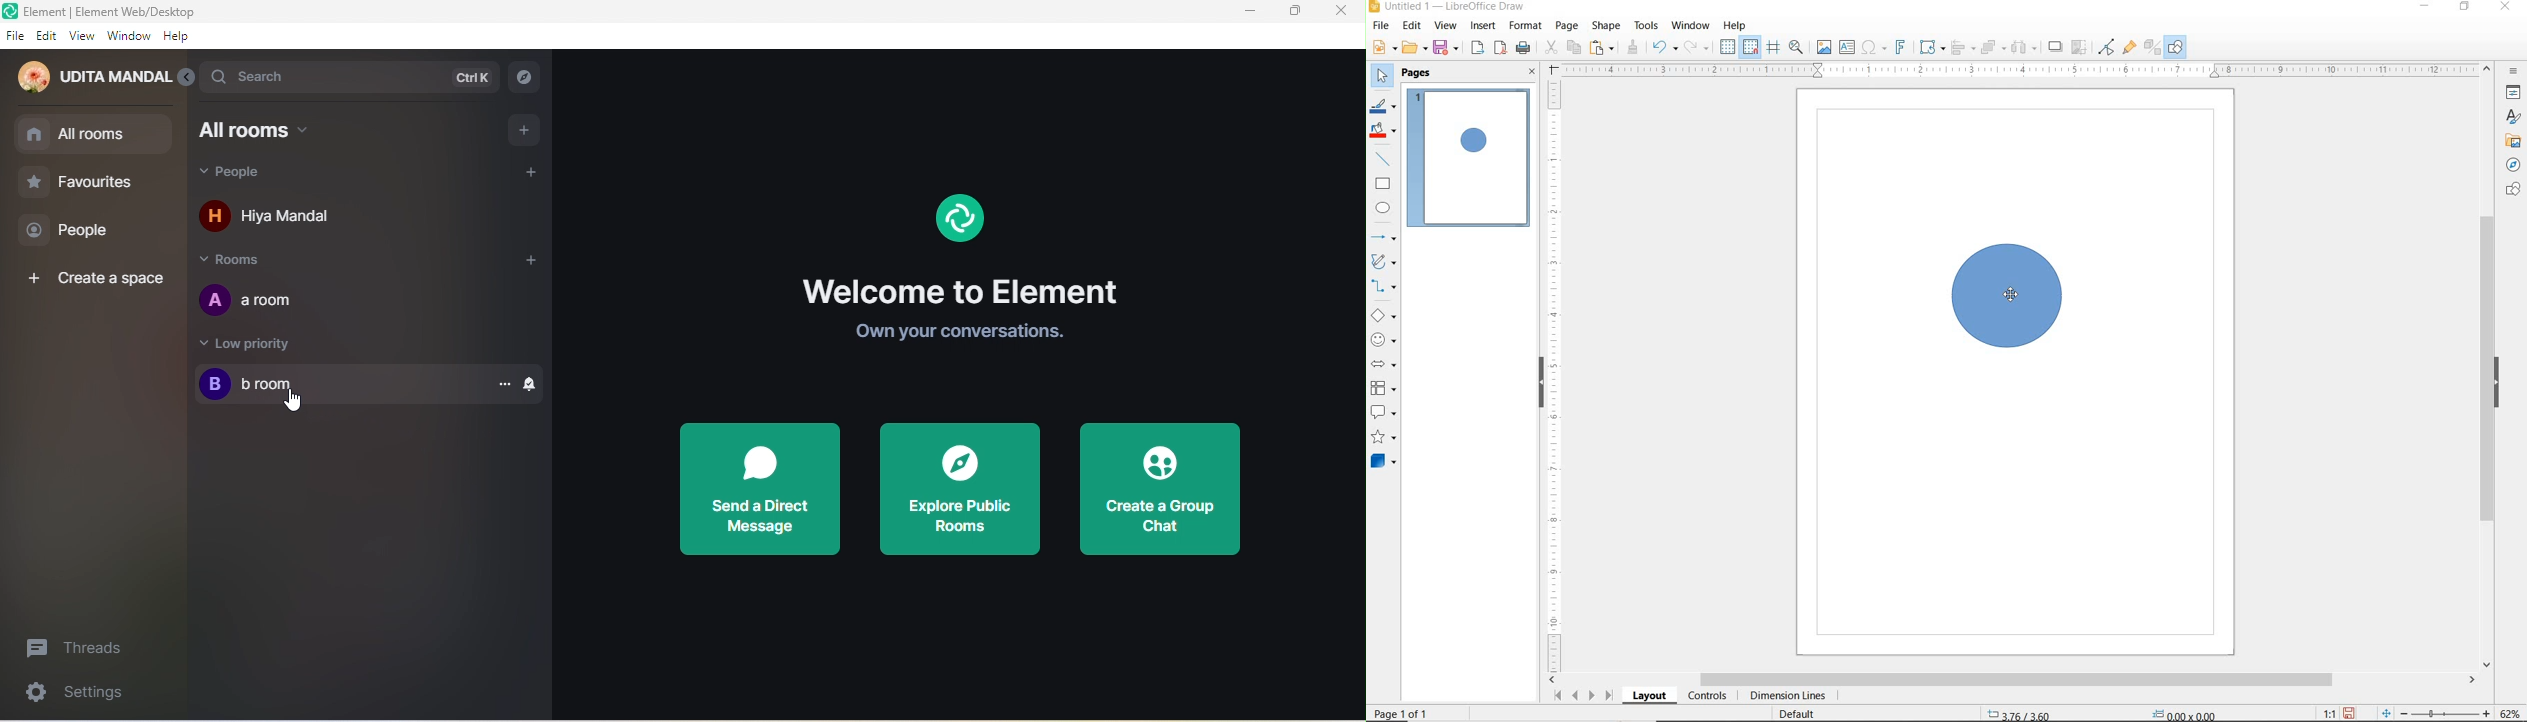 This screenshot has height=728, width=2548. What do you see at coordinates (1500, 48) in the screenshot?
I see `EXPORT AS PDF` at bounding box center [1500, 48].